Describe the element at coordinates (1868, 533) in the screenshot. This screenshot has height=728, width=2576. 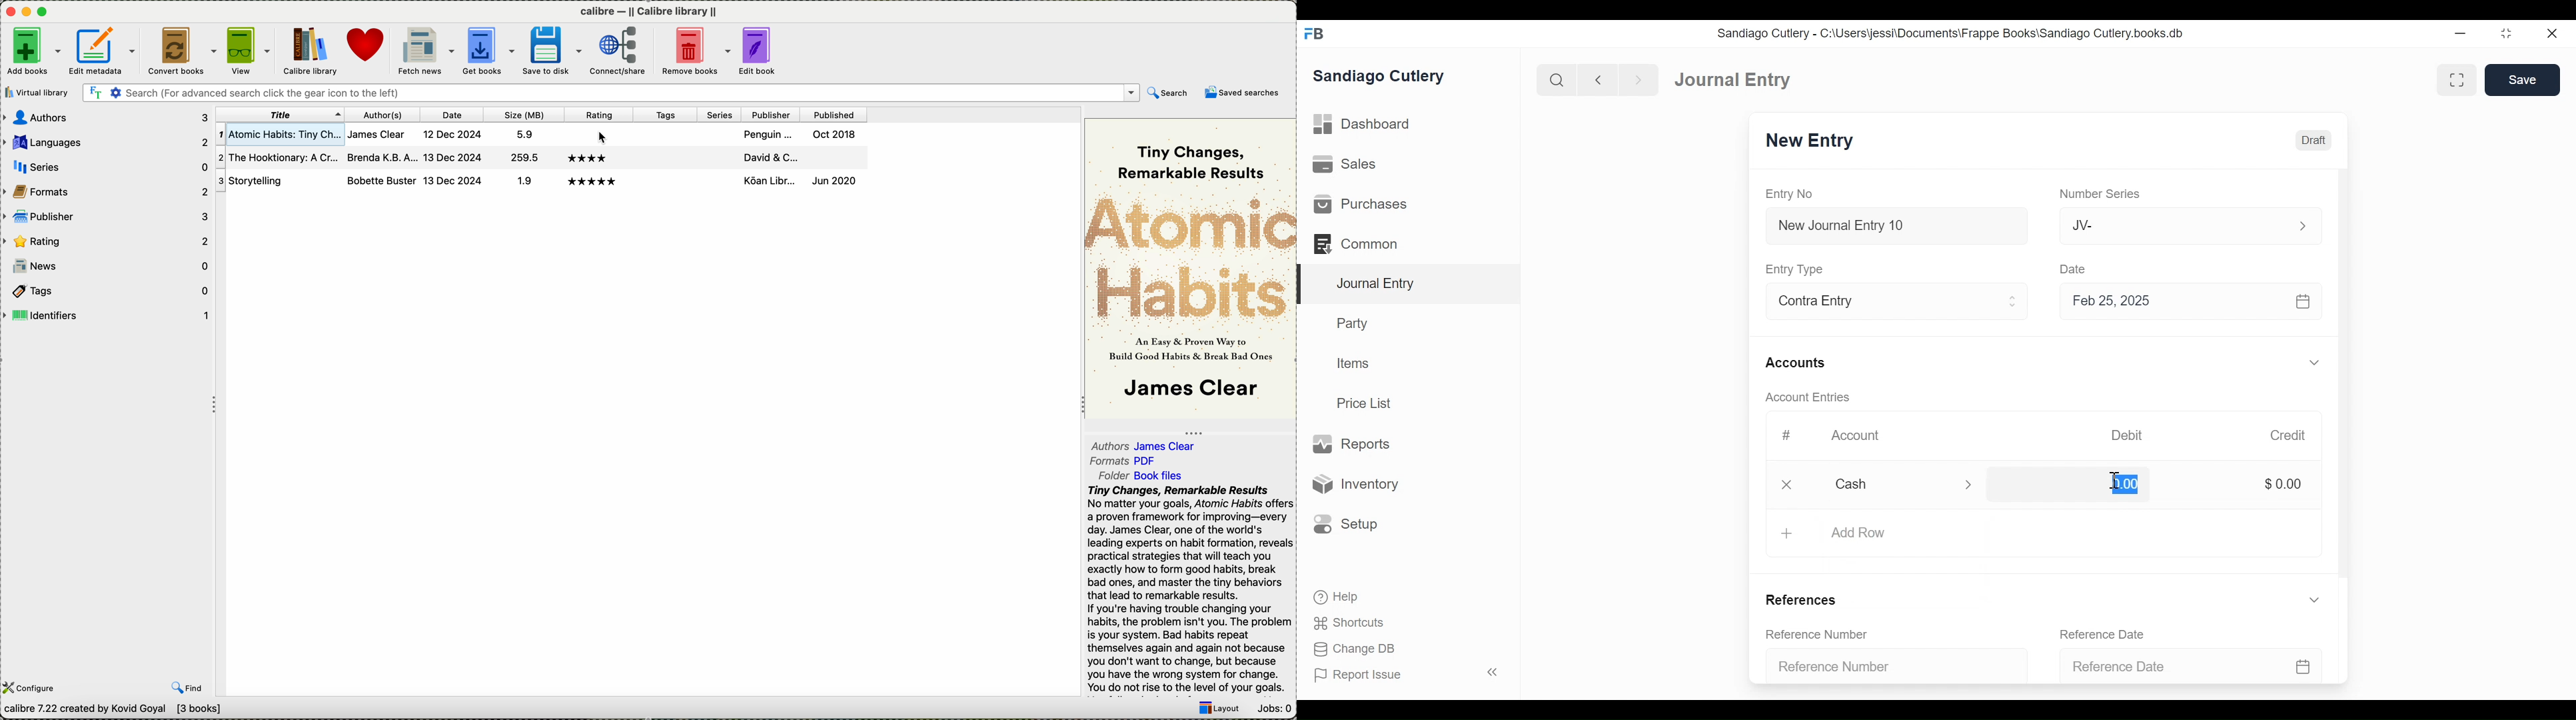
I see `Add Row` at that location.